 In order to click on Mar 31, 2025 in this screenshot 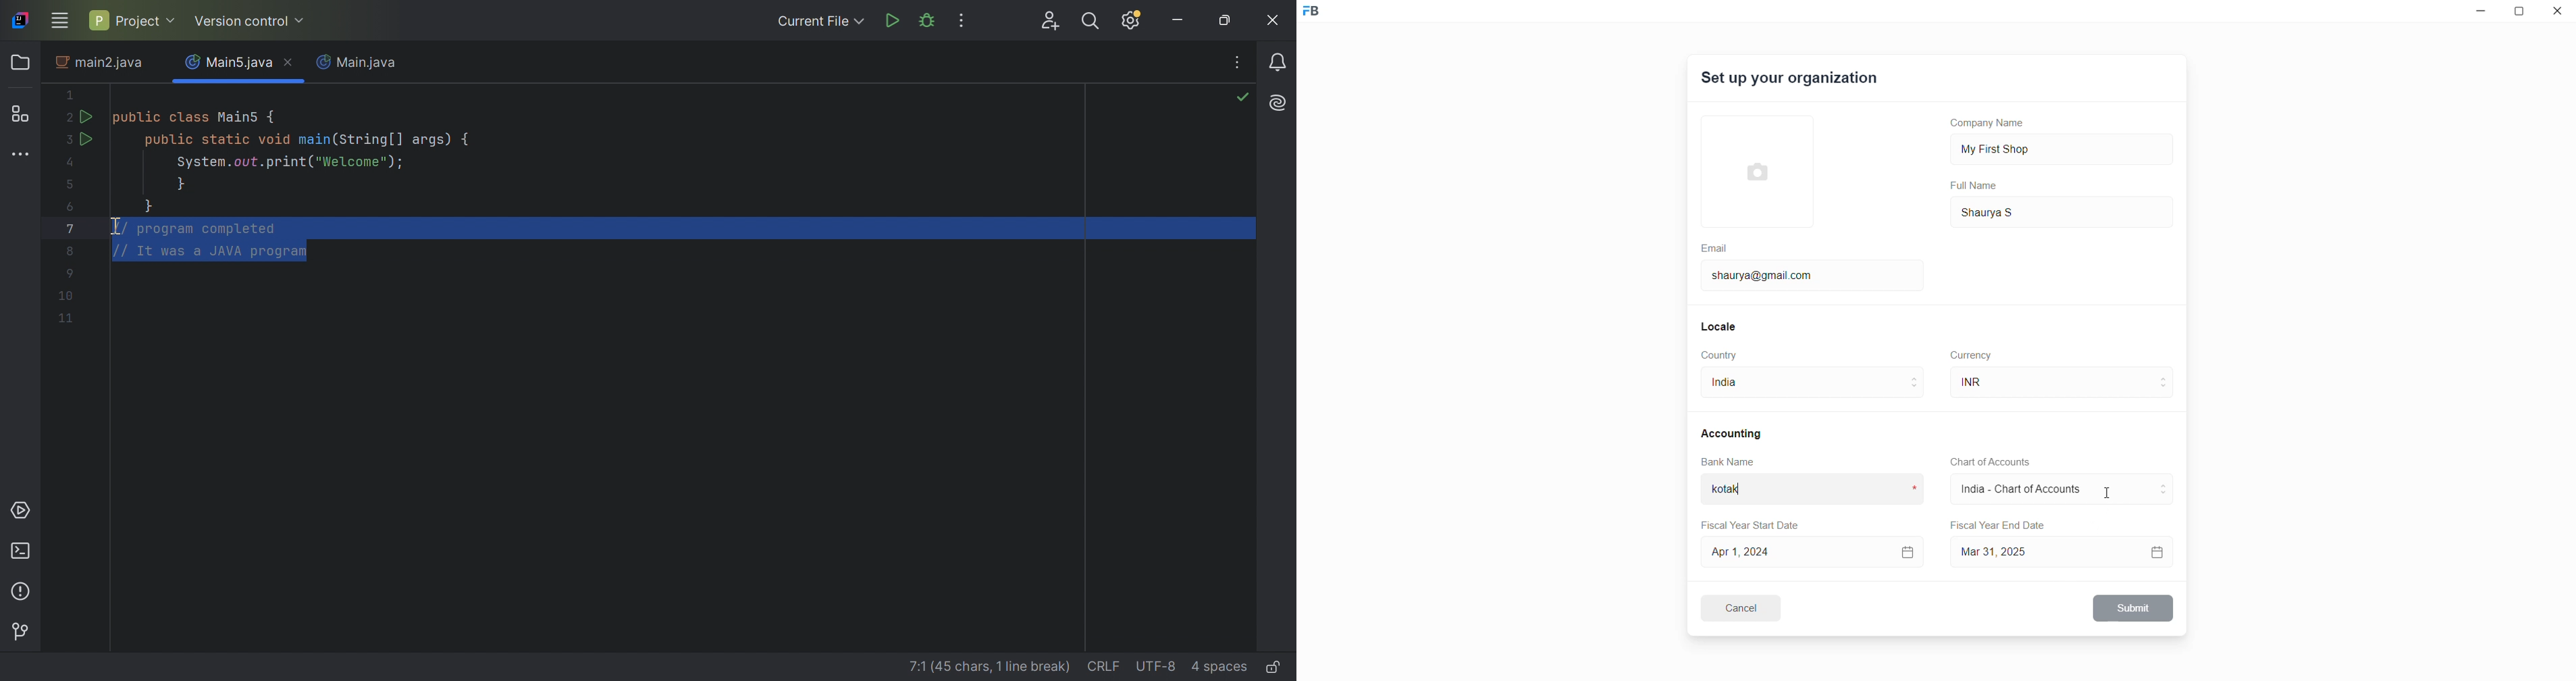, I will do `click(2064, 551)`.